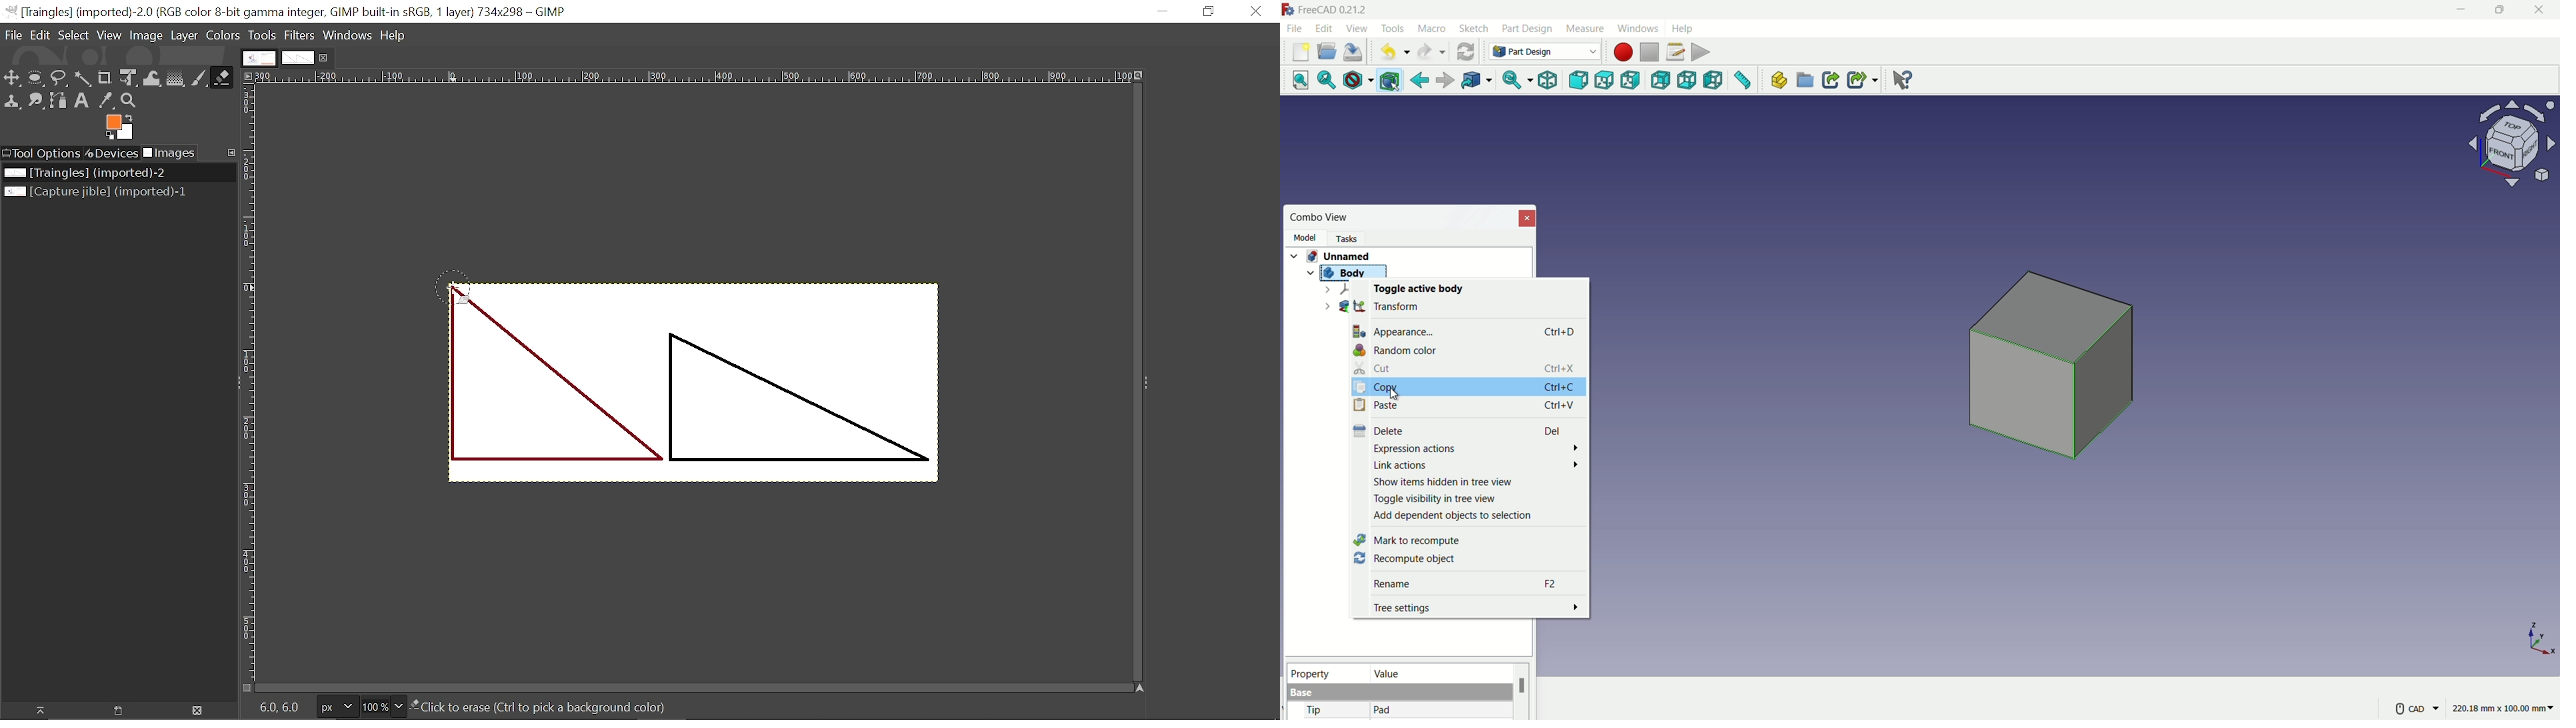 This screenshot has height=728, width=2576. What do you see at coordinates (1294, 27) in the screenshot?
I see `file` at bounding box center [1294, 27].